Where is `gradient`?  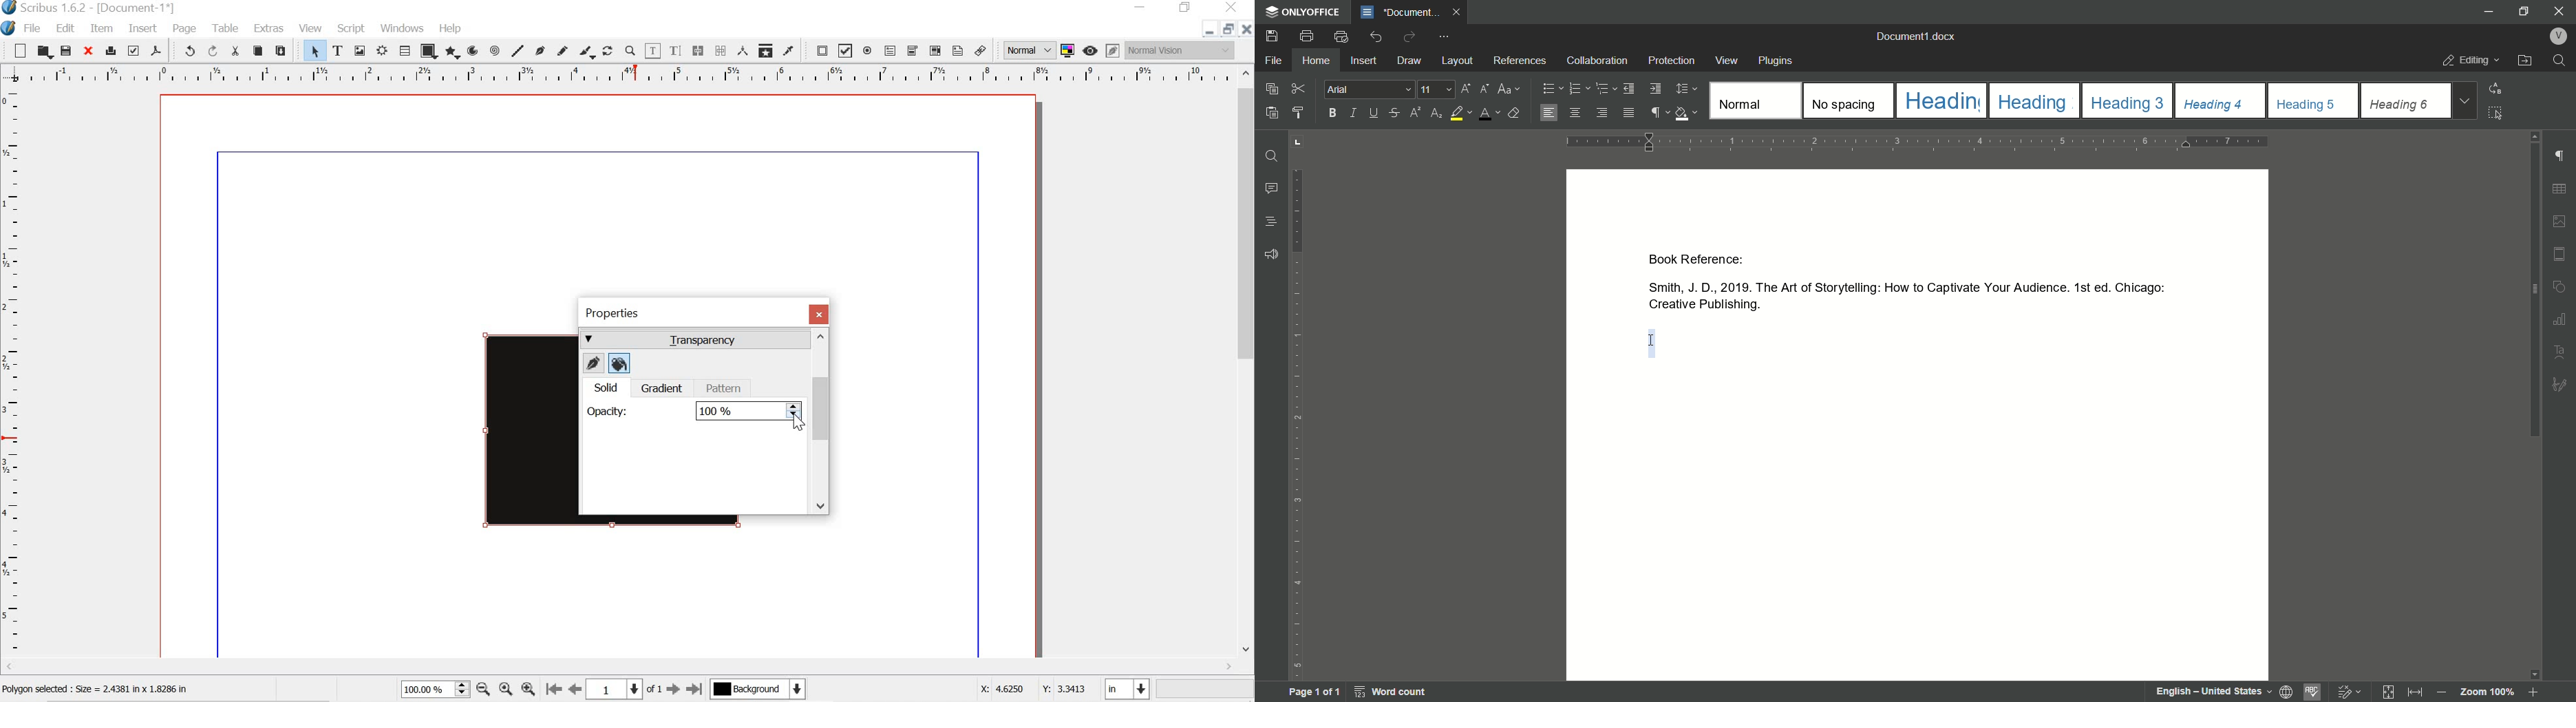 gradient is located at coordinates (661, 388).